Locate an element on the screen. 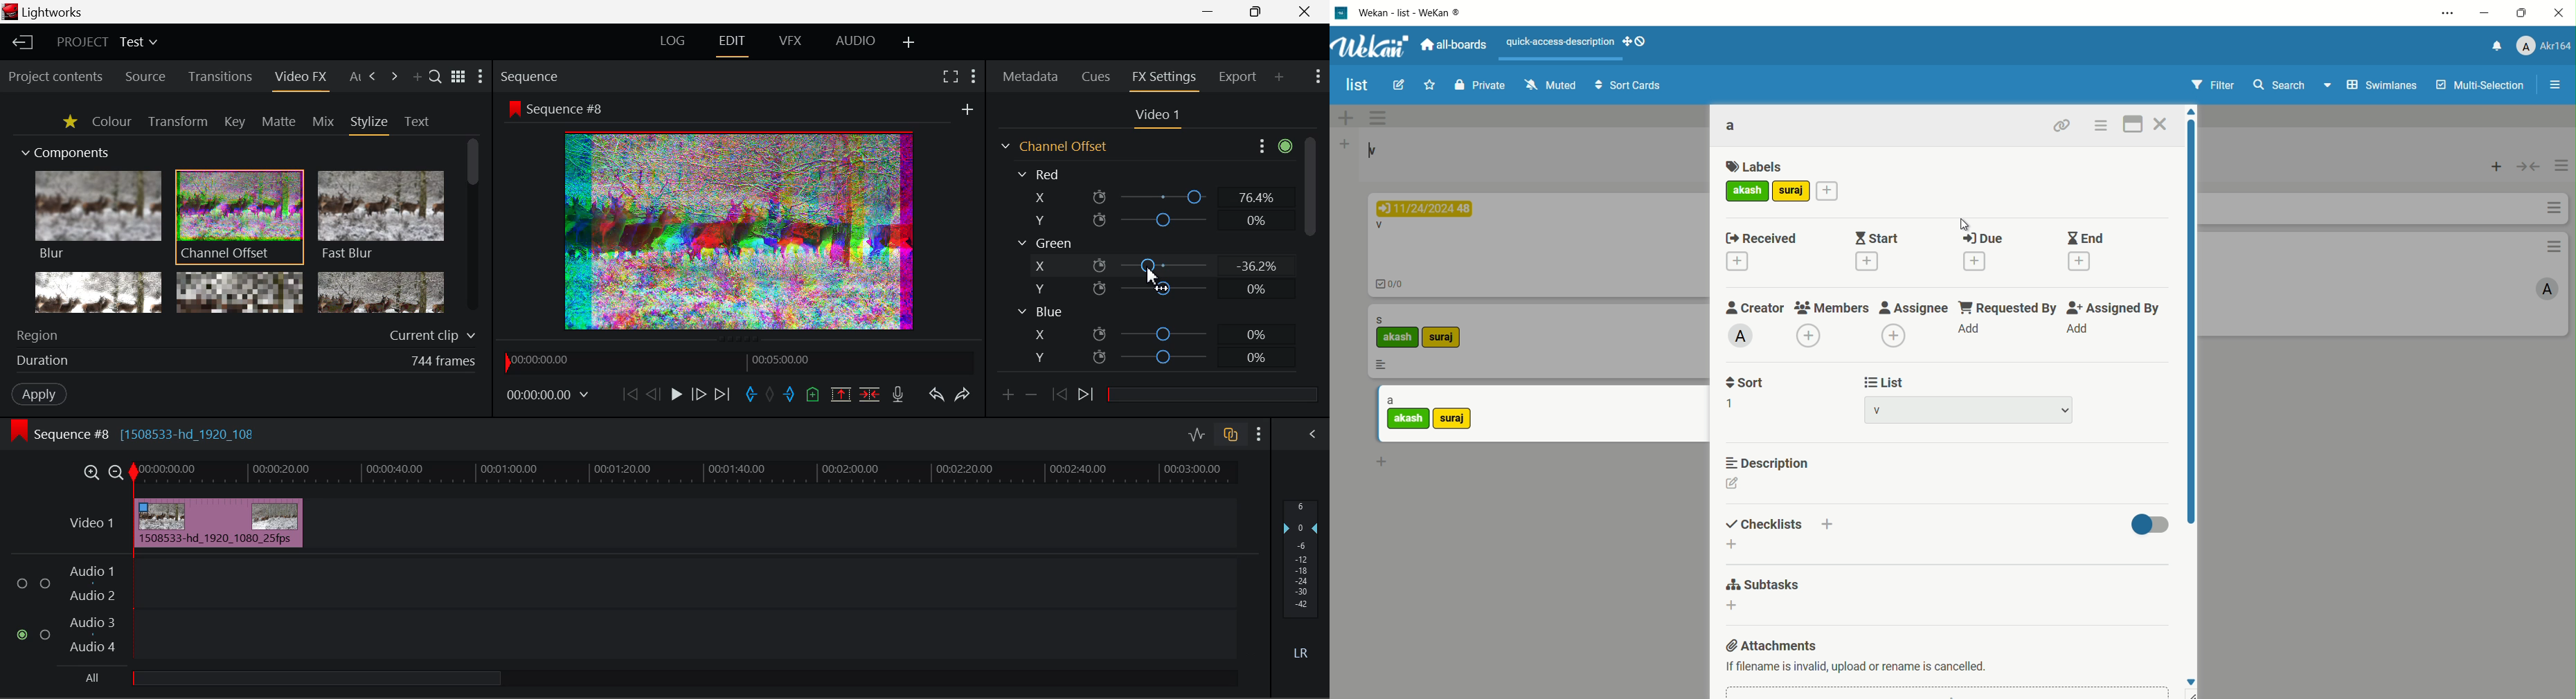  add is located at coordinates (1831, 191).